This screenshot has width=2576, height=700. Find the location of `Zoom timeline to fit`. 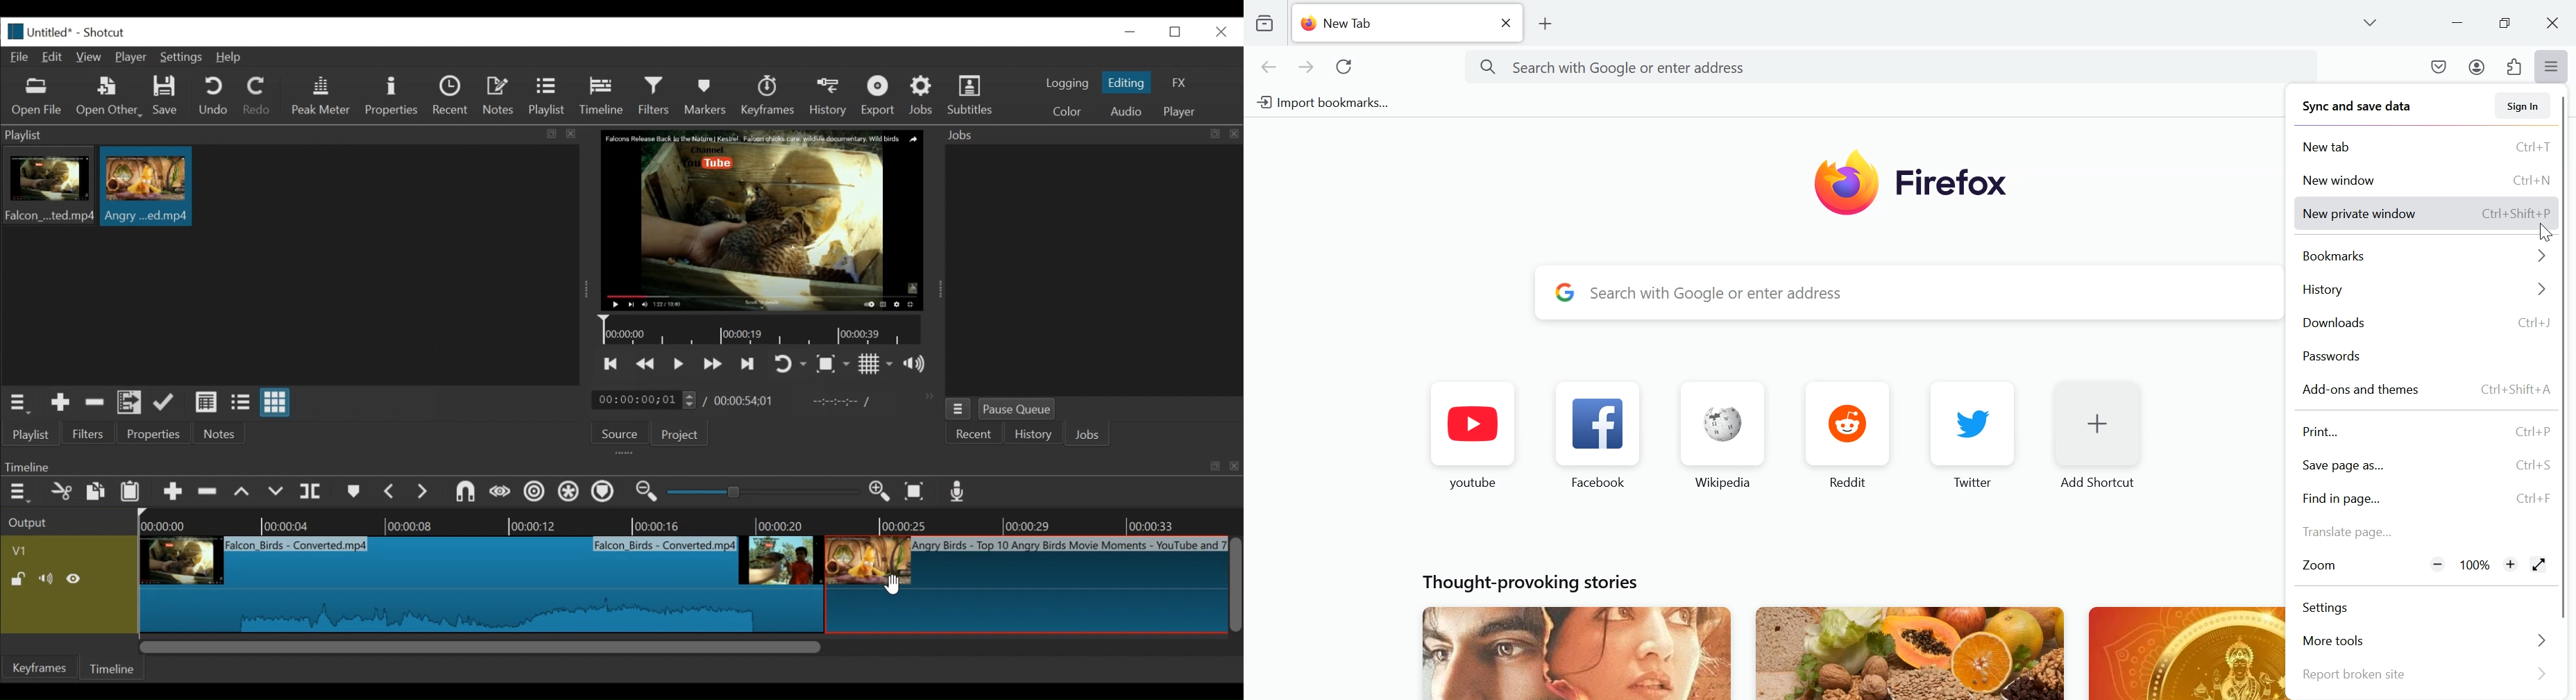

Zoom timeline to fit is located at coordinates (918, 493).